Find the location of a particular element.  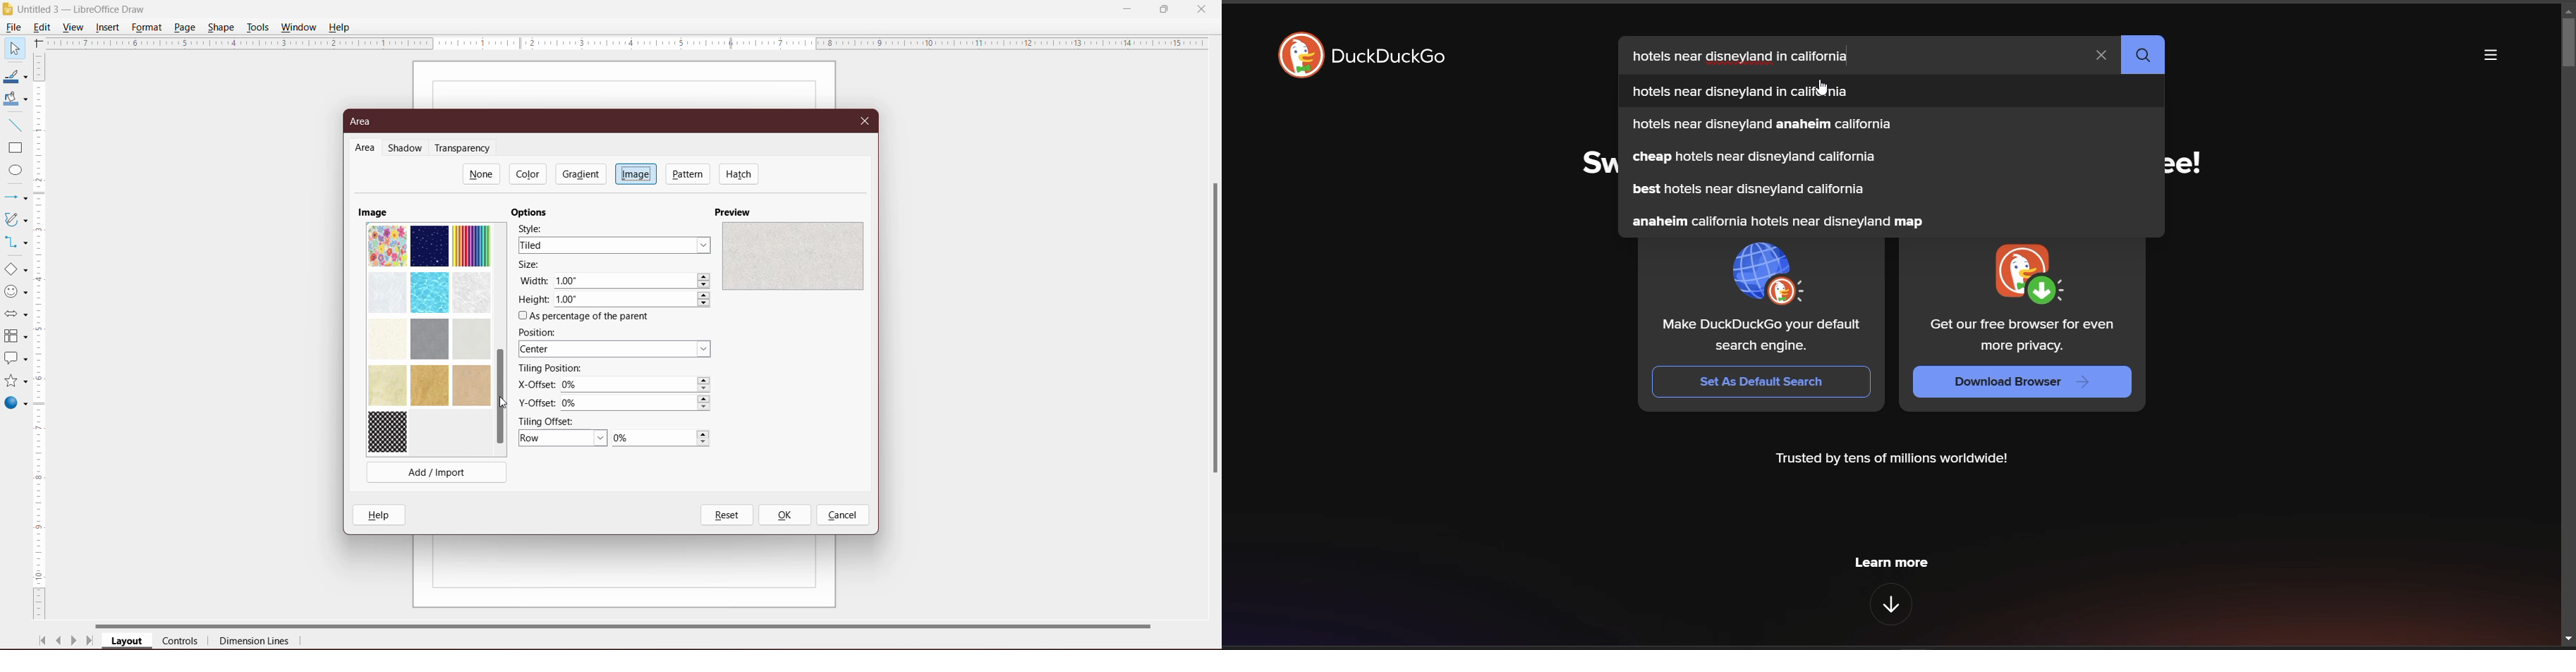

Line Color is located at coordinates (14, 77).